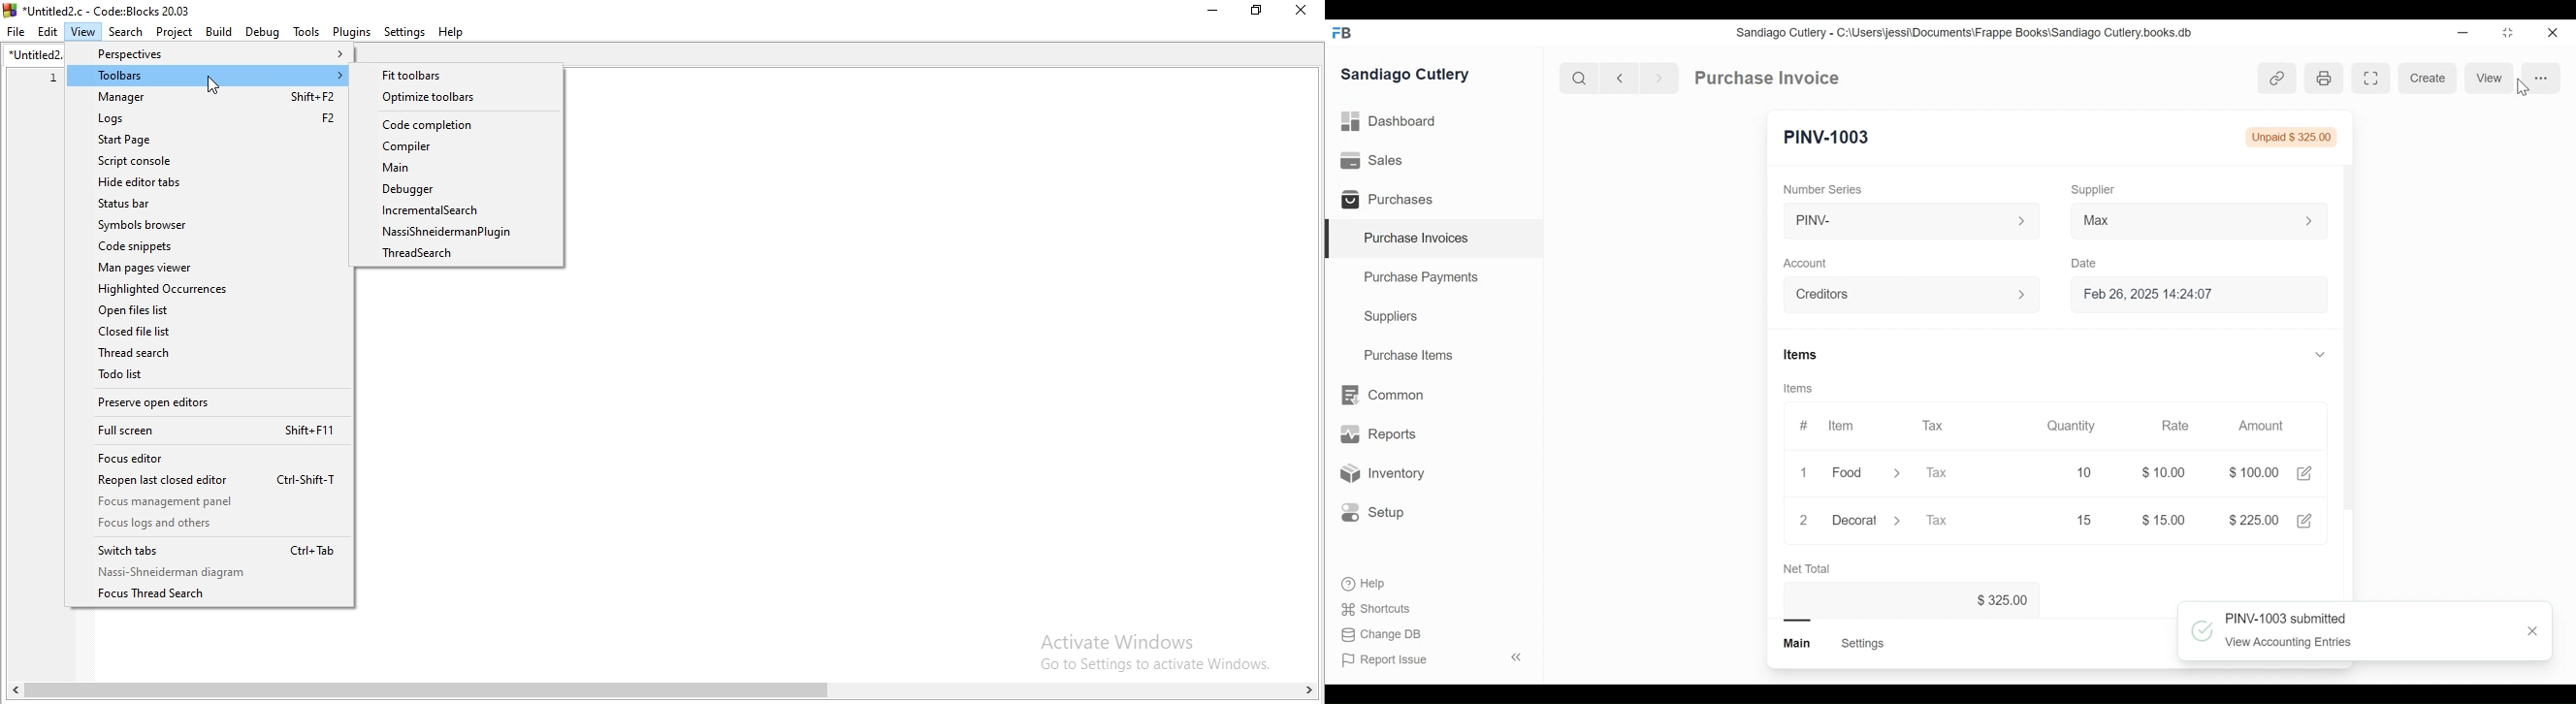  I want to click on Unpaid $ 325.00, so click(2292, 138).